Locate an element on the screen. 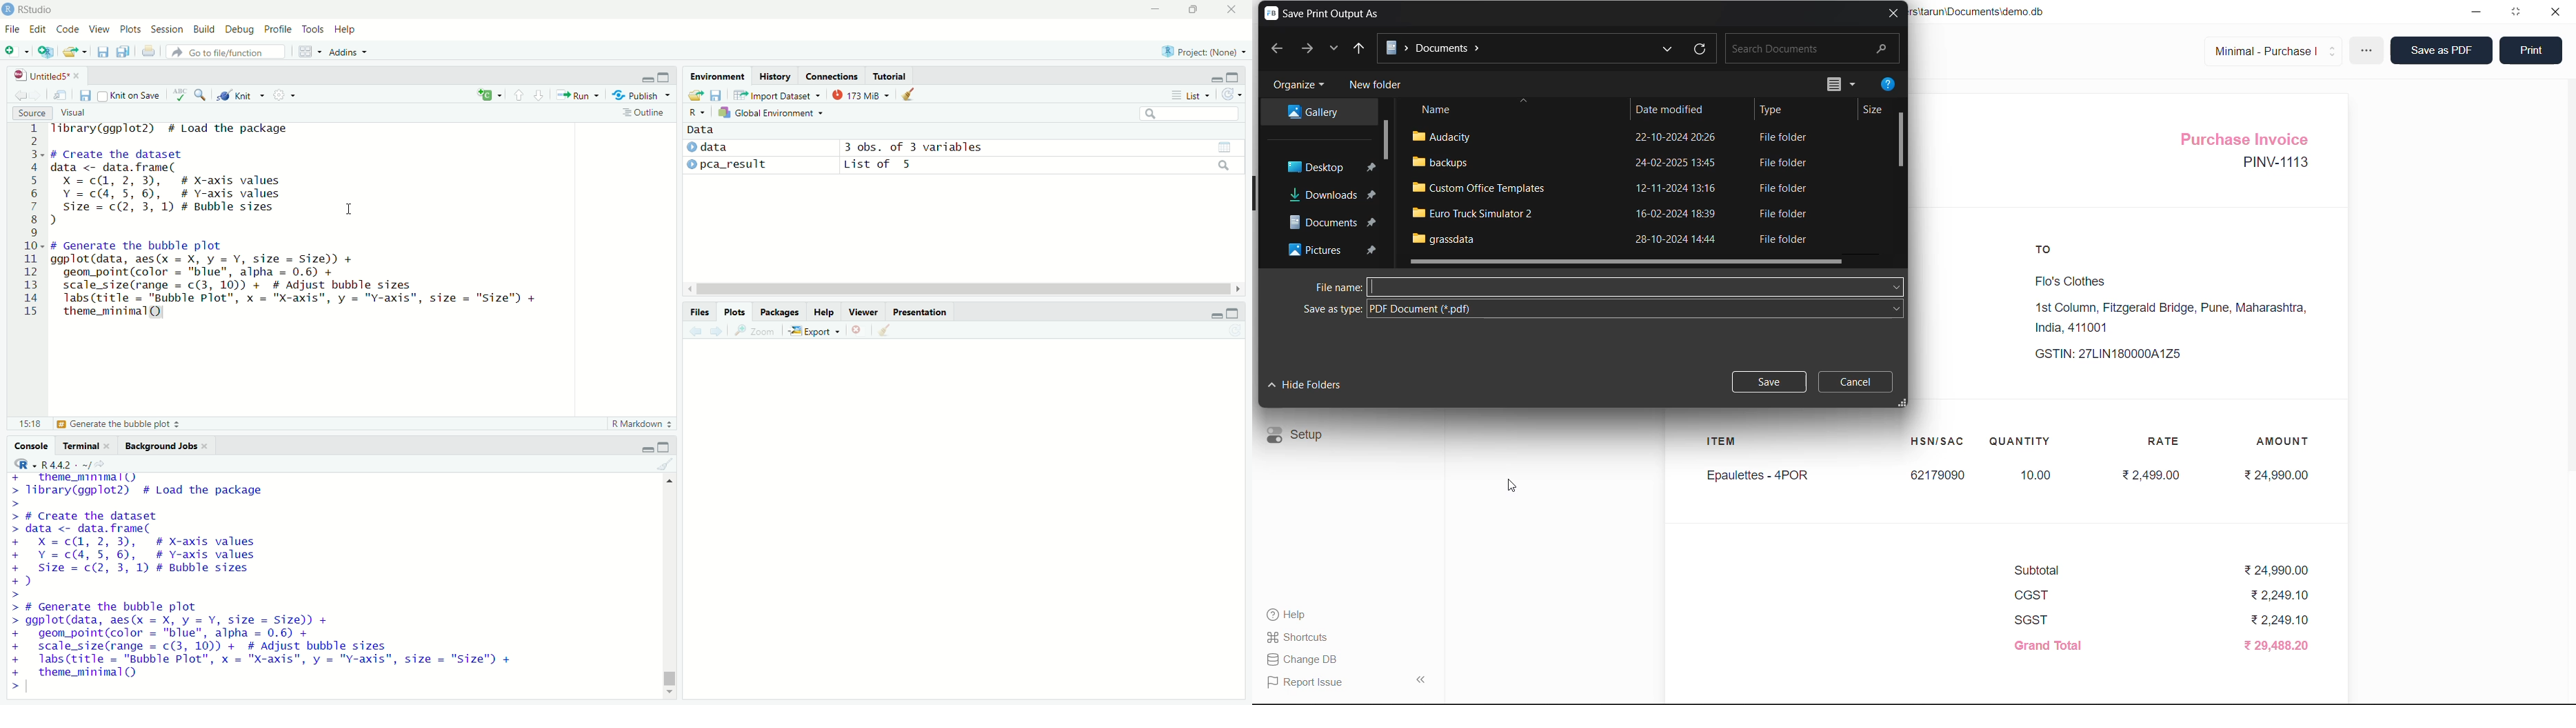 This screenshot has height=728, width=2576. generate the bubble plot  is located at coordinates (100, 424).